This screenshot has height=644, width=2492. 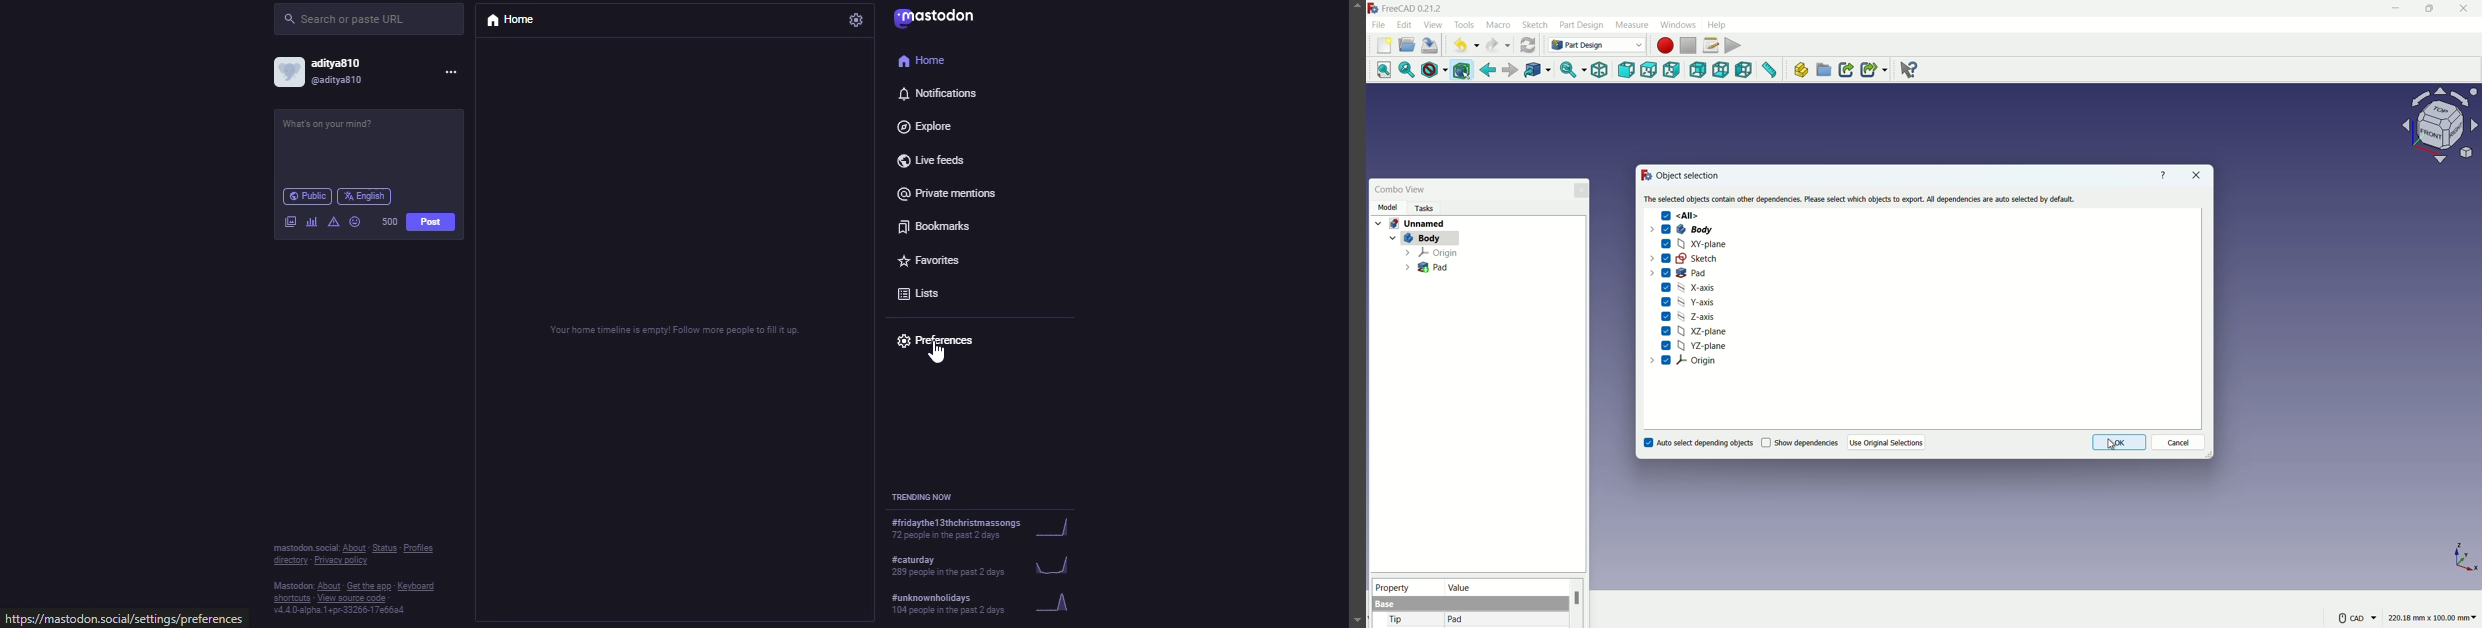 I want to click on model, so click(x=1387, y=207).